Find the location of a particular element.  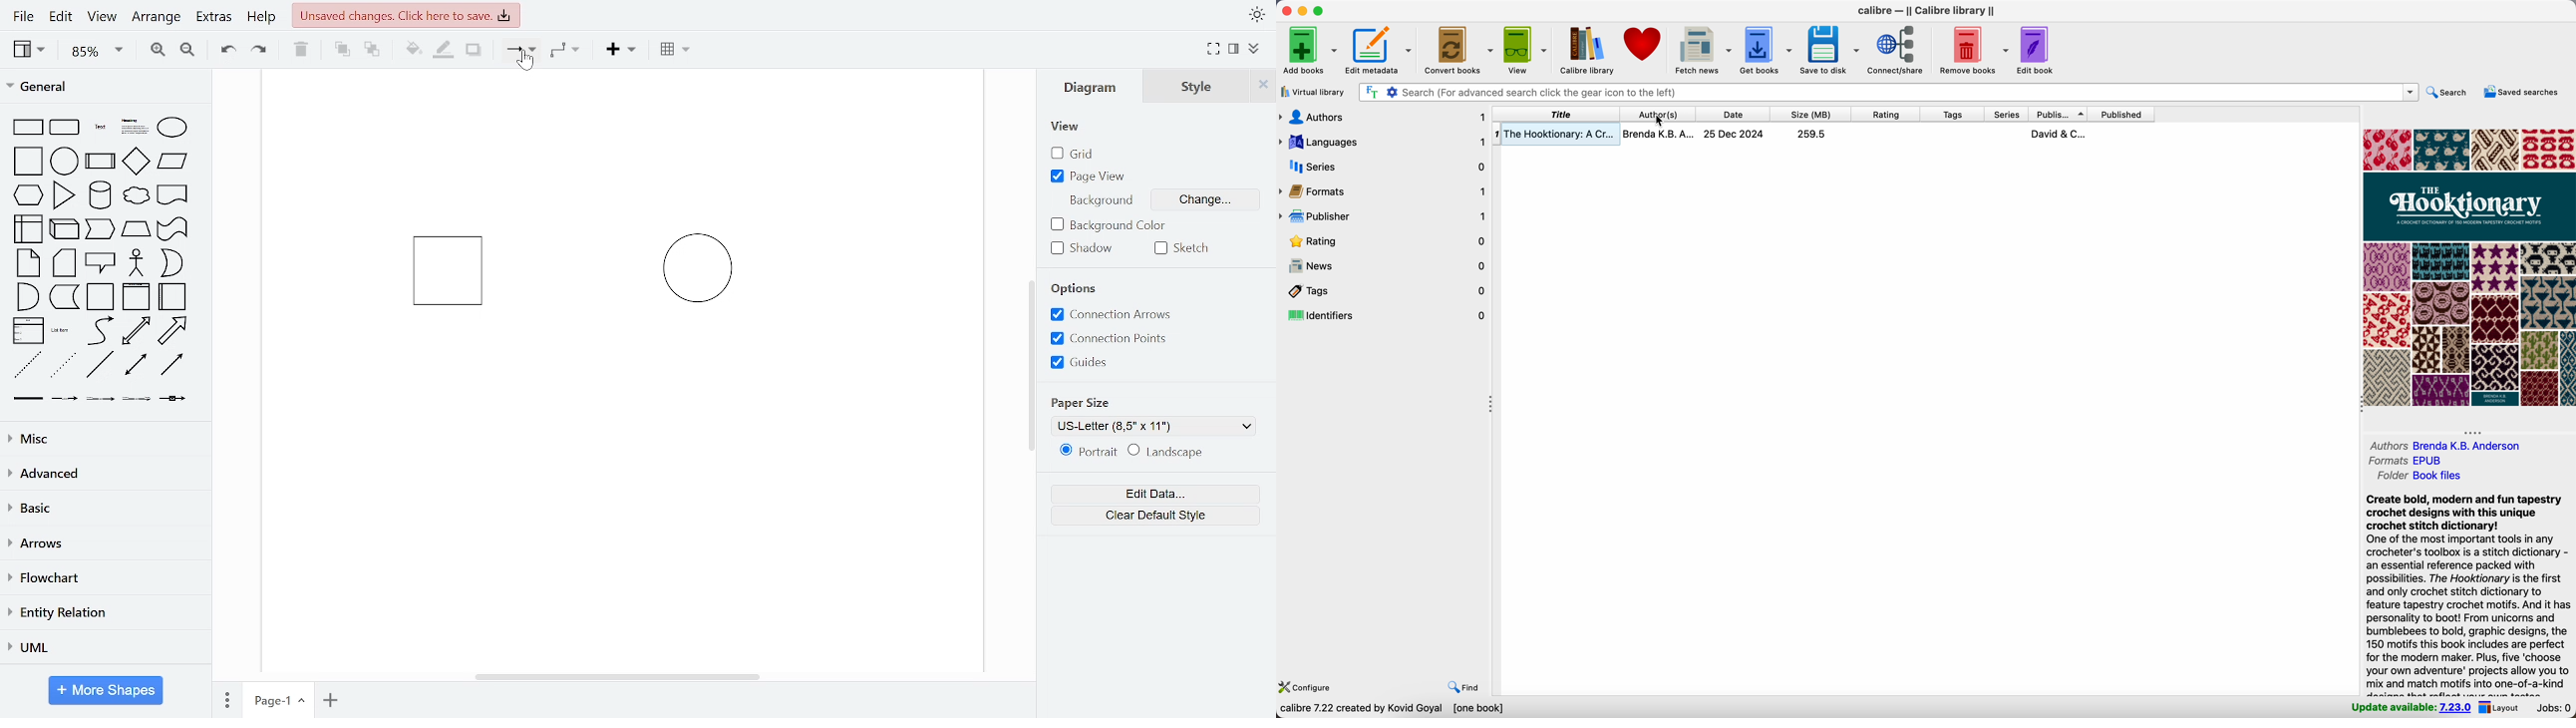

note is located at coordinates (30, 262).